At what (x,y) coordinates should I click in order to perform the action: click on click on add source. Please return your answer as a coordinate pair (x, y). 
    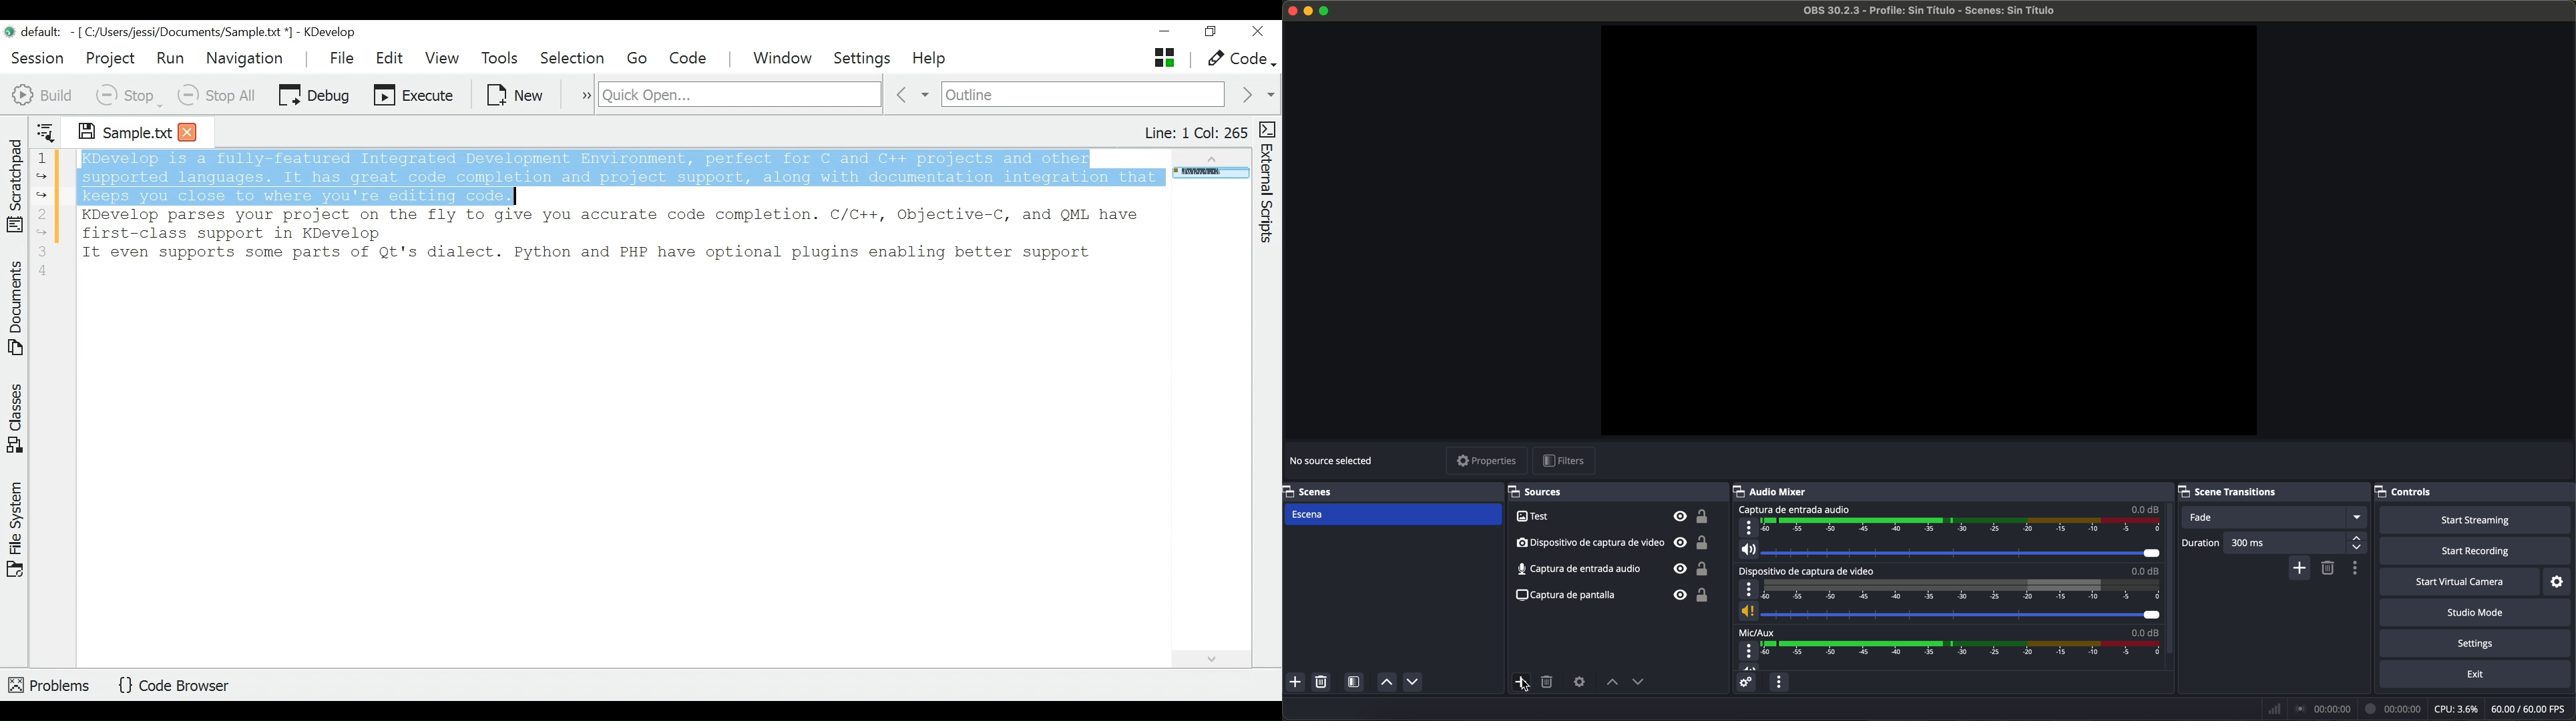
    Looking at the image, I should click on (1522, 682).